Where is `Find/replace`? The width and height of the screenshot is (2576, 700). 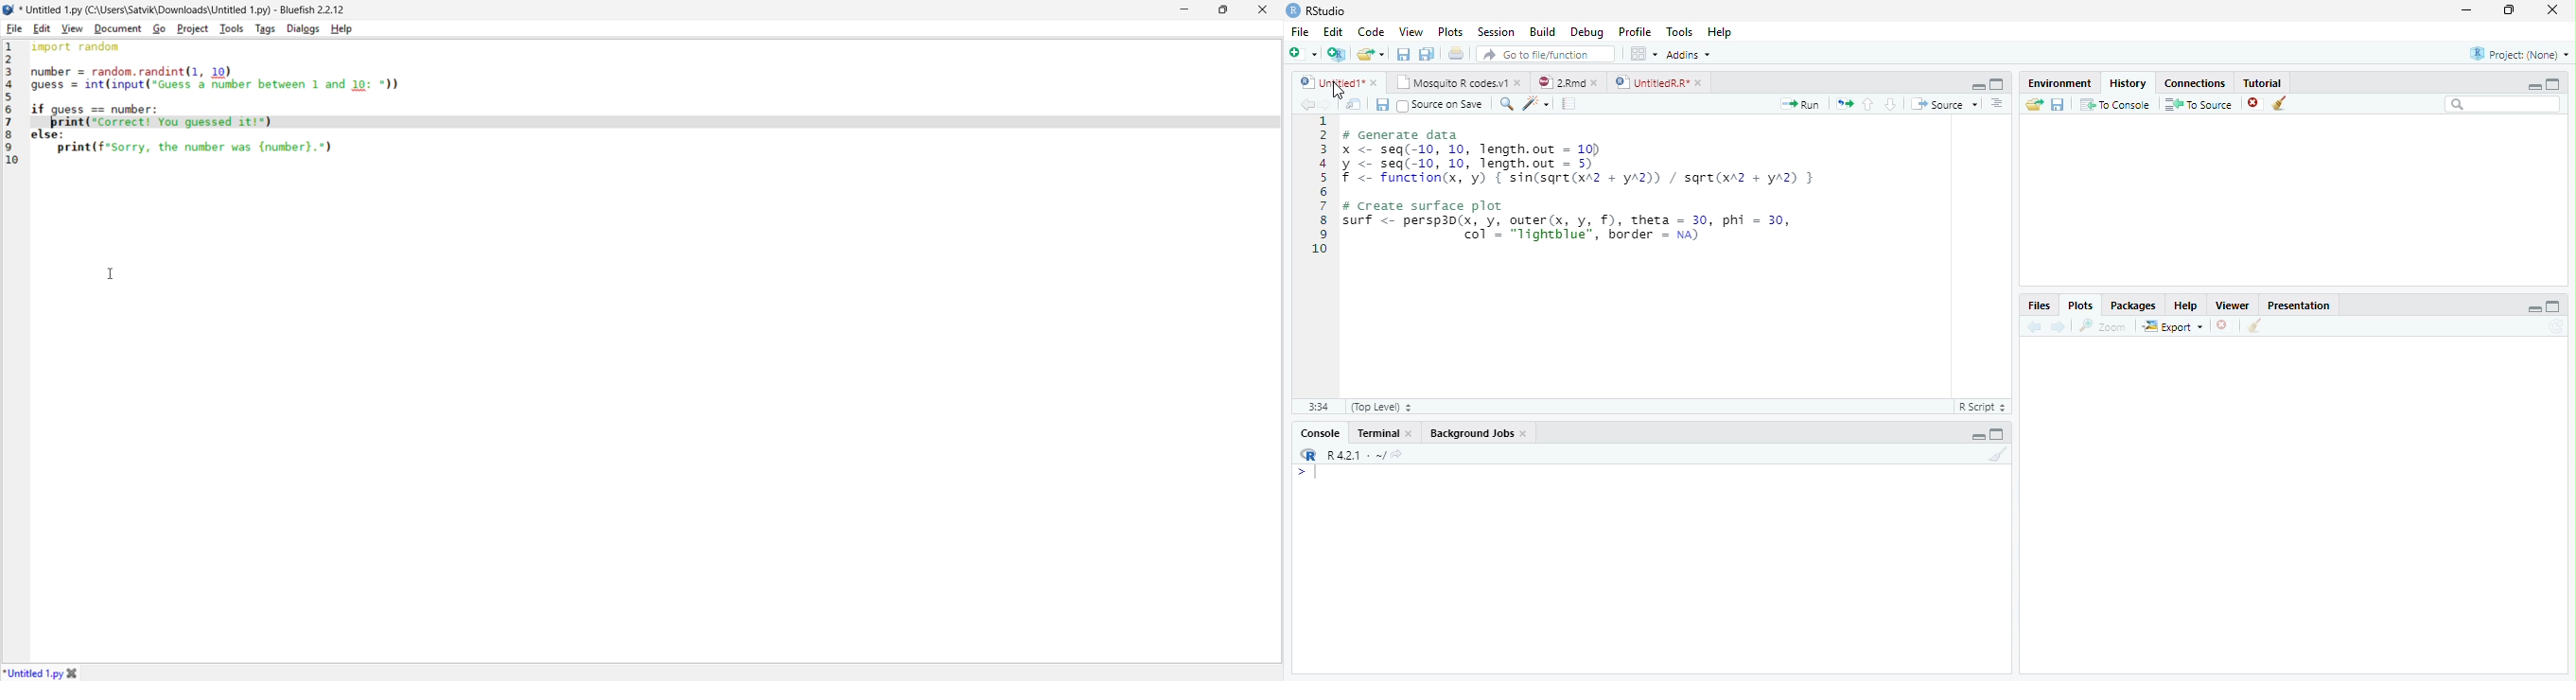 Find/replace is located at coordinates (1505, 104).